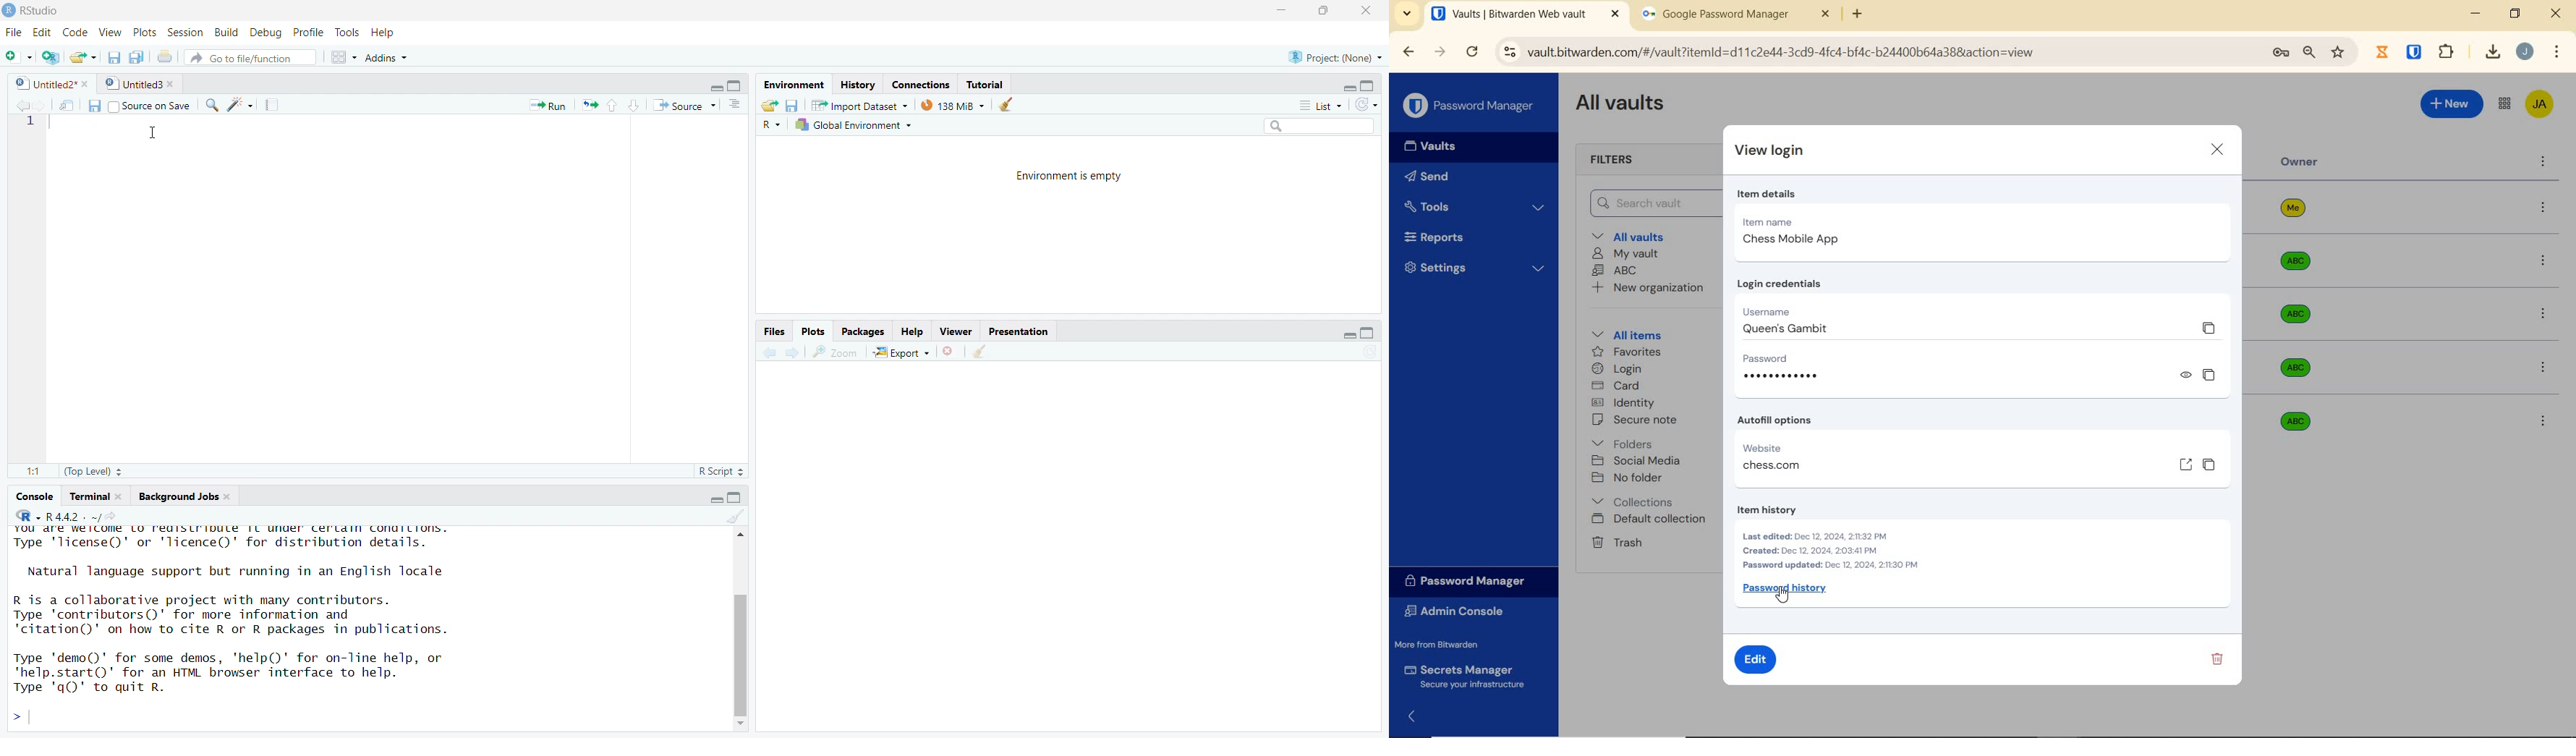 The width and height of the screenshot is (2576, 756). I want to click on address bar, so click(1873, 54).